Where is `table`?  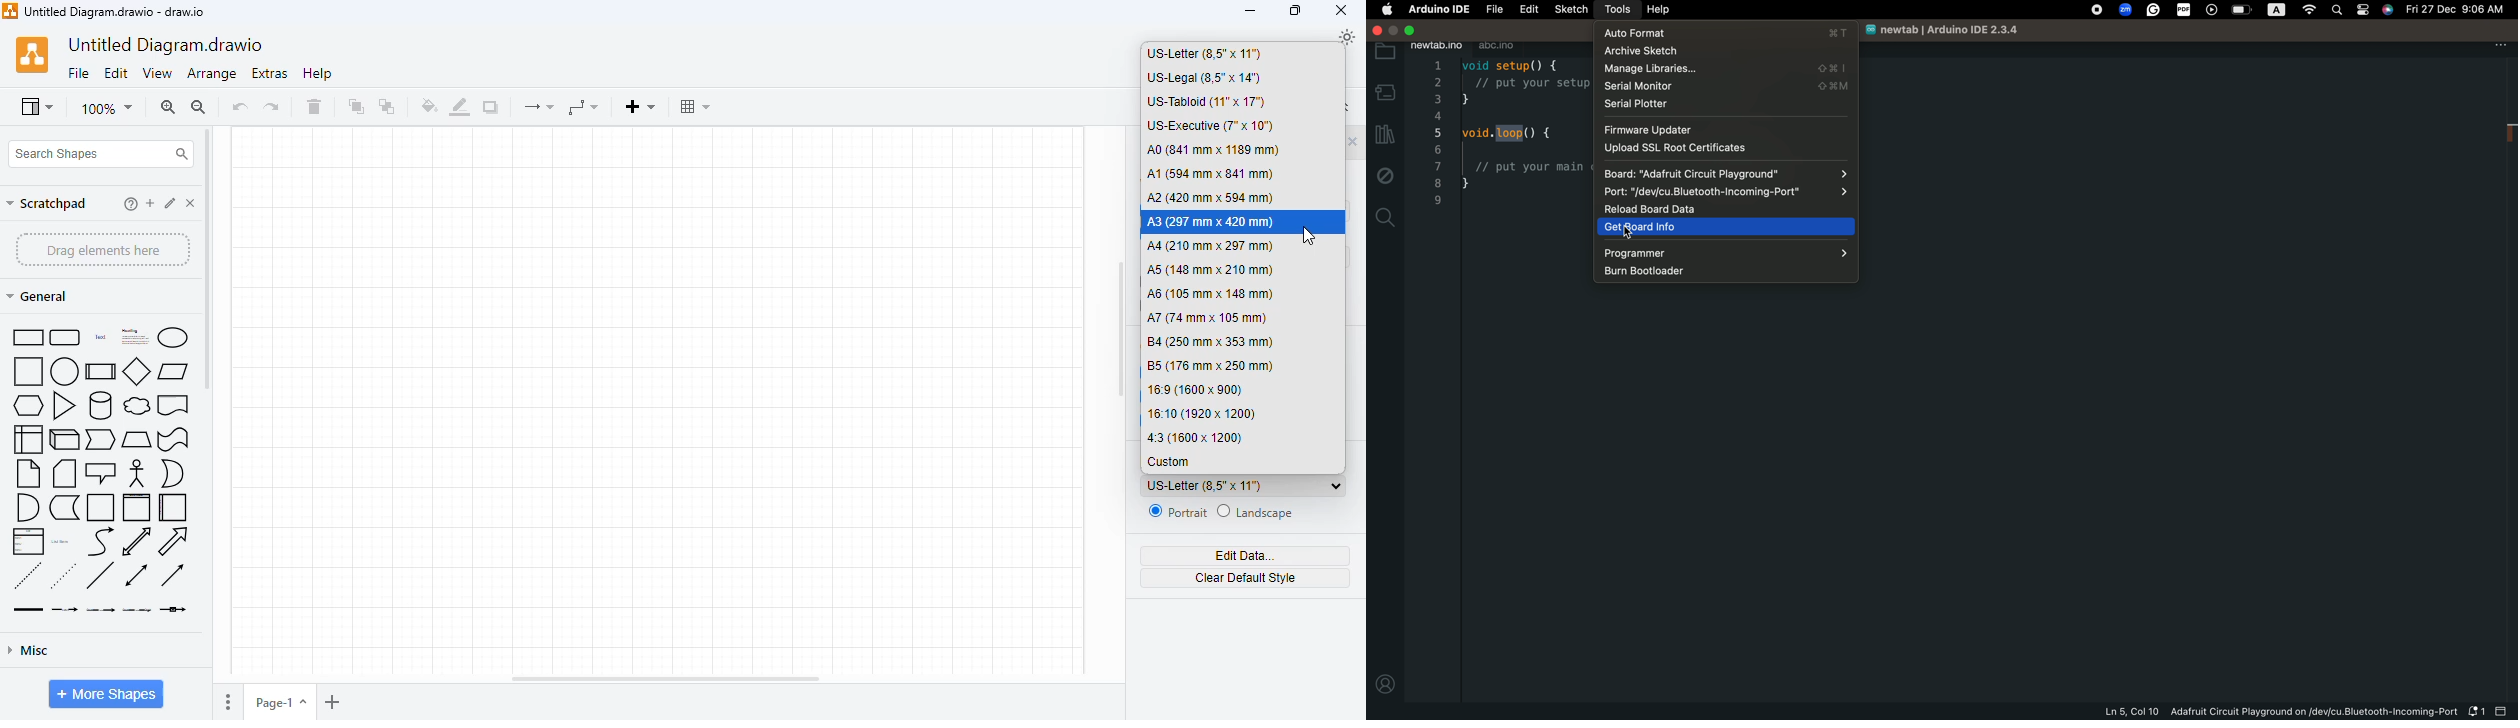
table is located at coordinates (694, 106).